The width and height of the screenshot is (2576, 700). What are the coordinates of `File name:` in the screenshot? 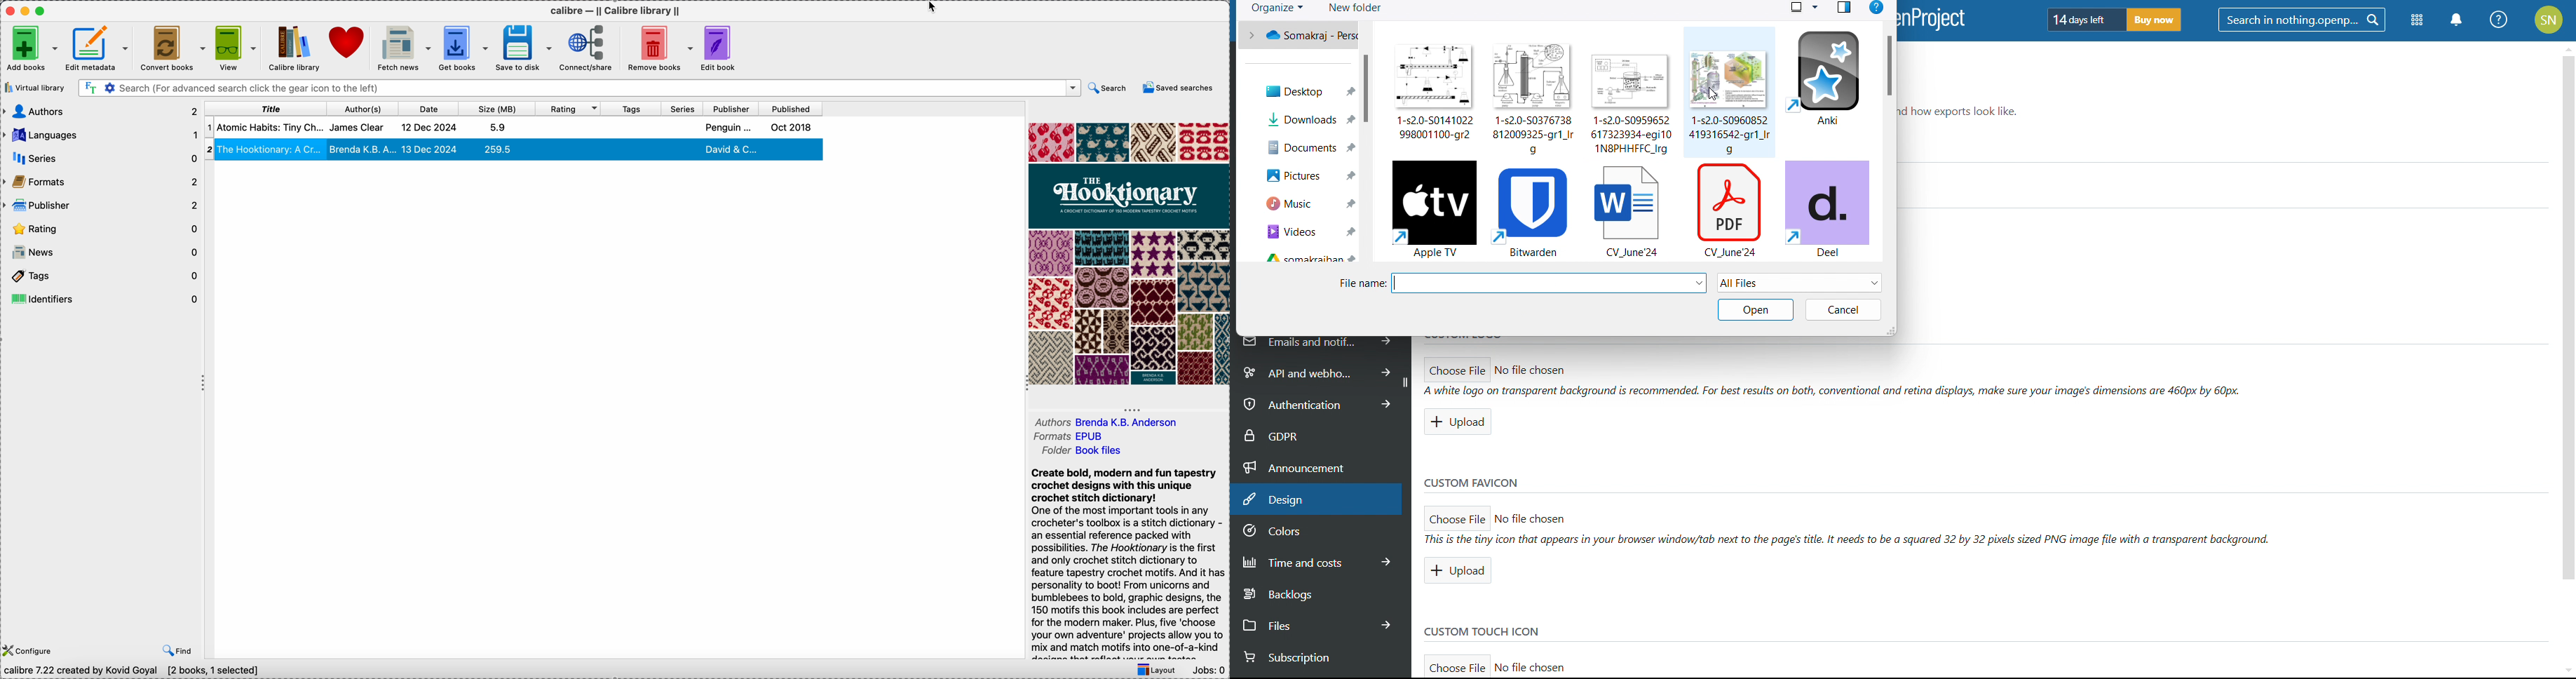 It's located at (1359, 285).